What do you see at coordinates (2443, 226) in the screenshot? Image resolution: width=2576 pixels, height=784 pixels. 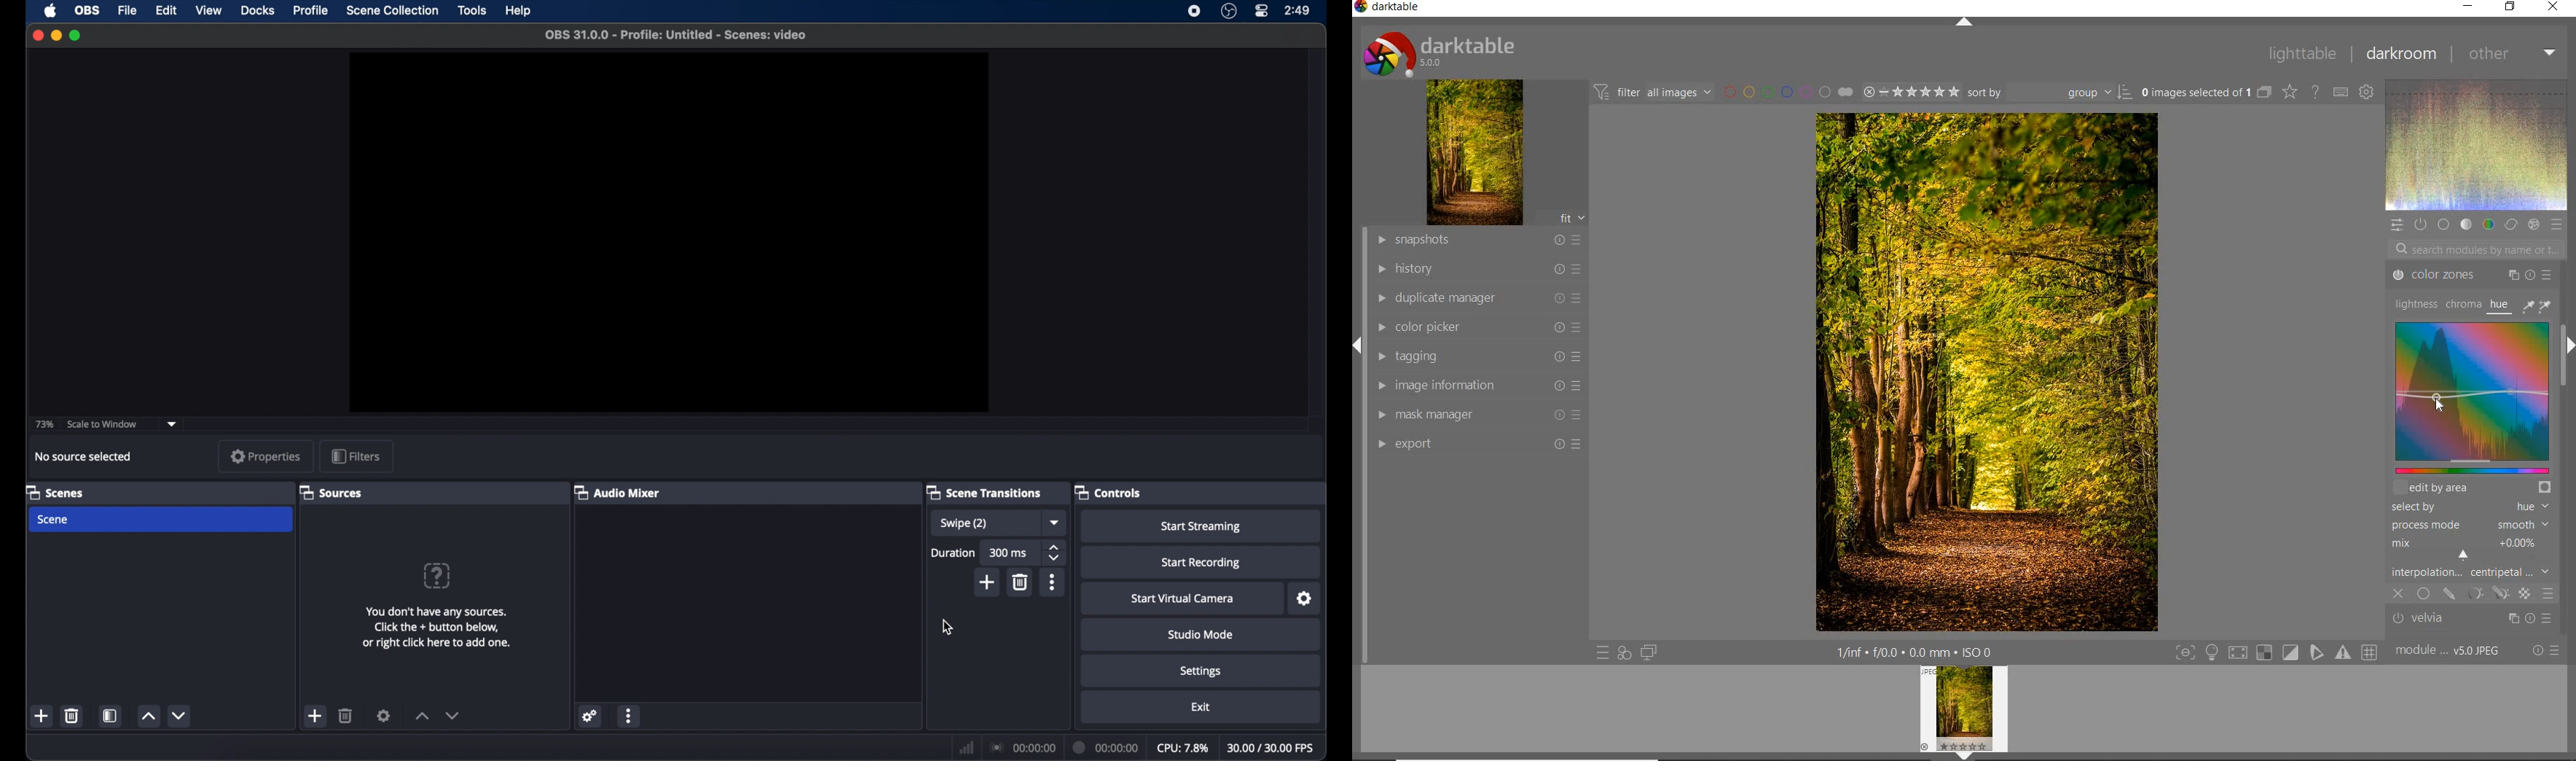 I see `BASE` at bounding box center [2443, 226].